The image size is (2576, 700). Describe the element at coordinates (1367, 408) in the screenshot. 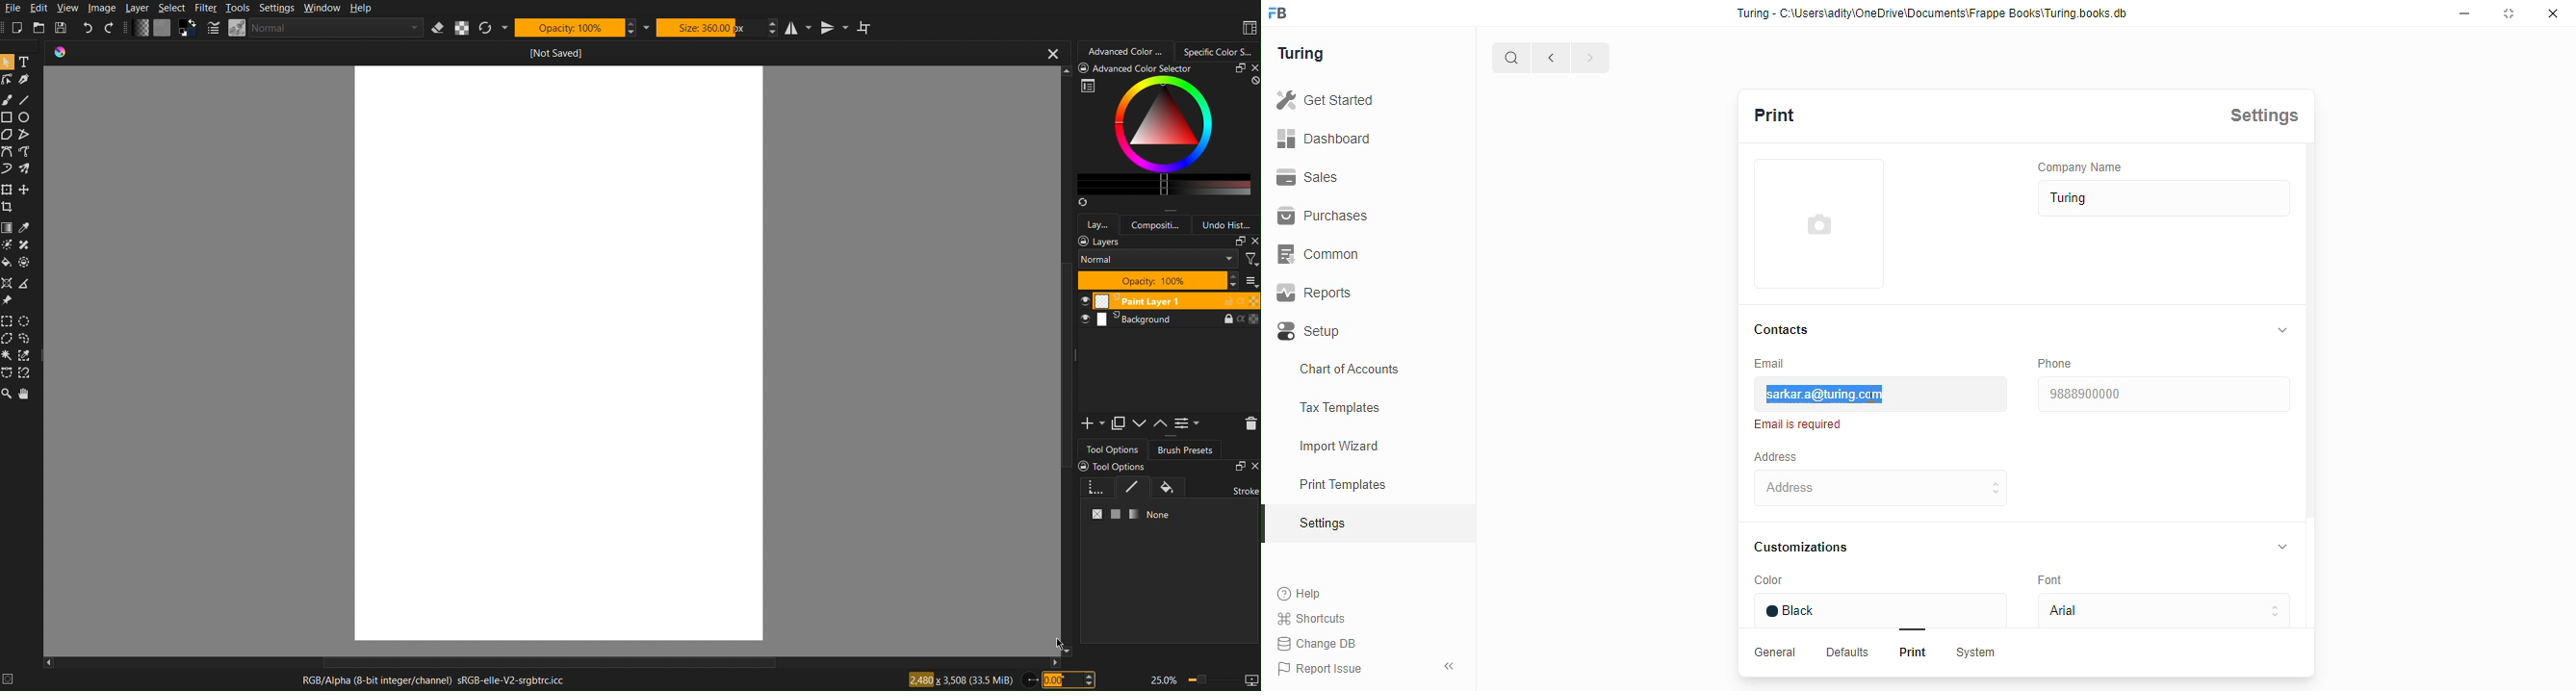

I see `Tax Templates` at that location.